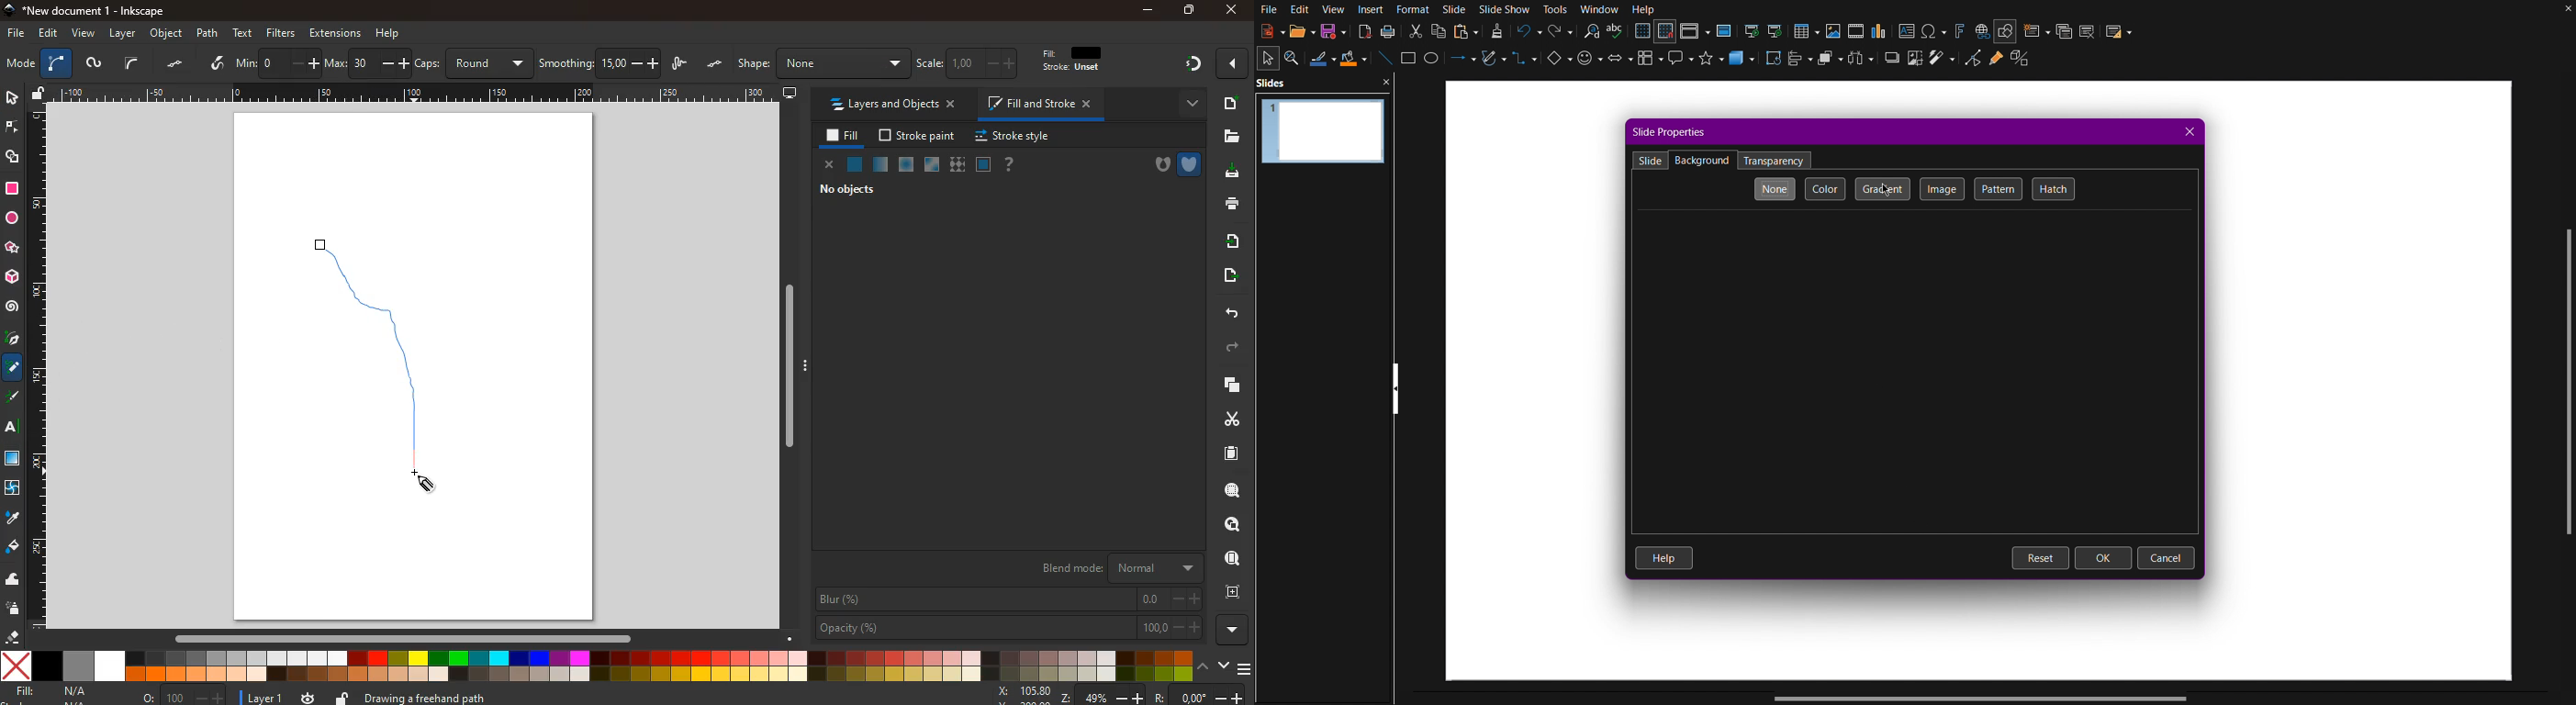 The height and width of the screenshot is (728, 2576). Describe the element at coordinates (1725, 30) in the screenshot. I see `Master Slide` at that location.